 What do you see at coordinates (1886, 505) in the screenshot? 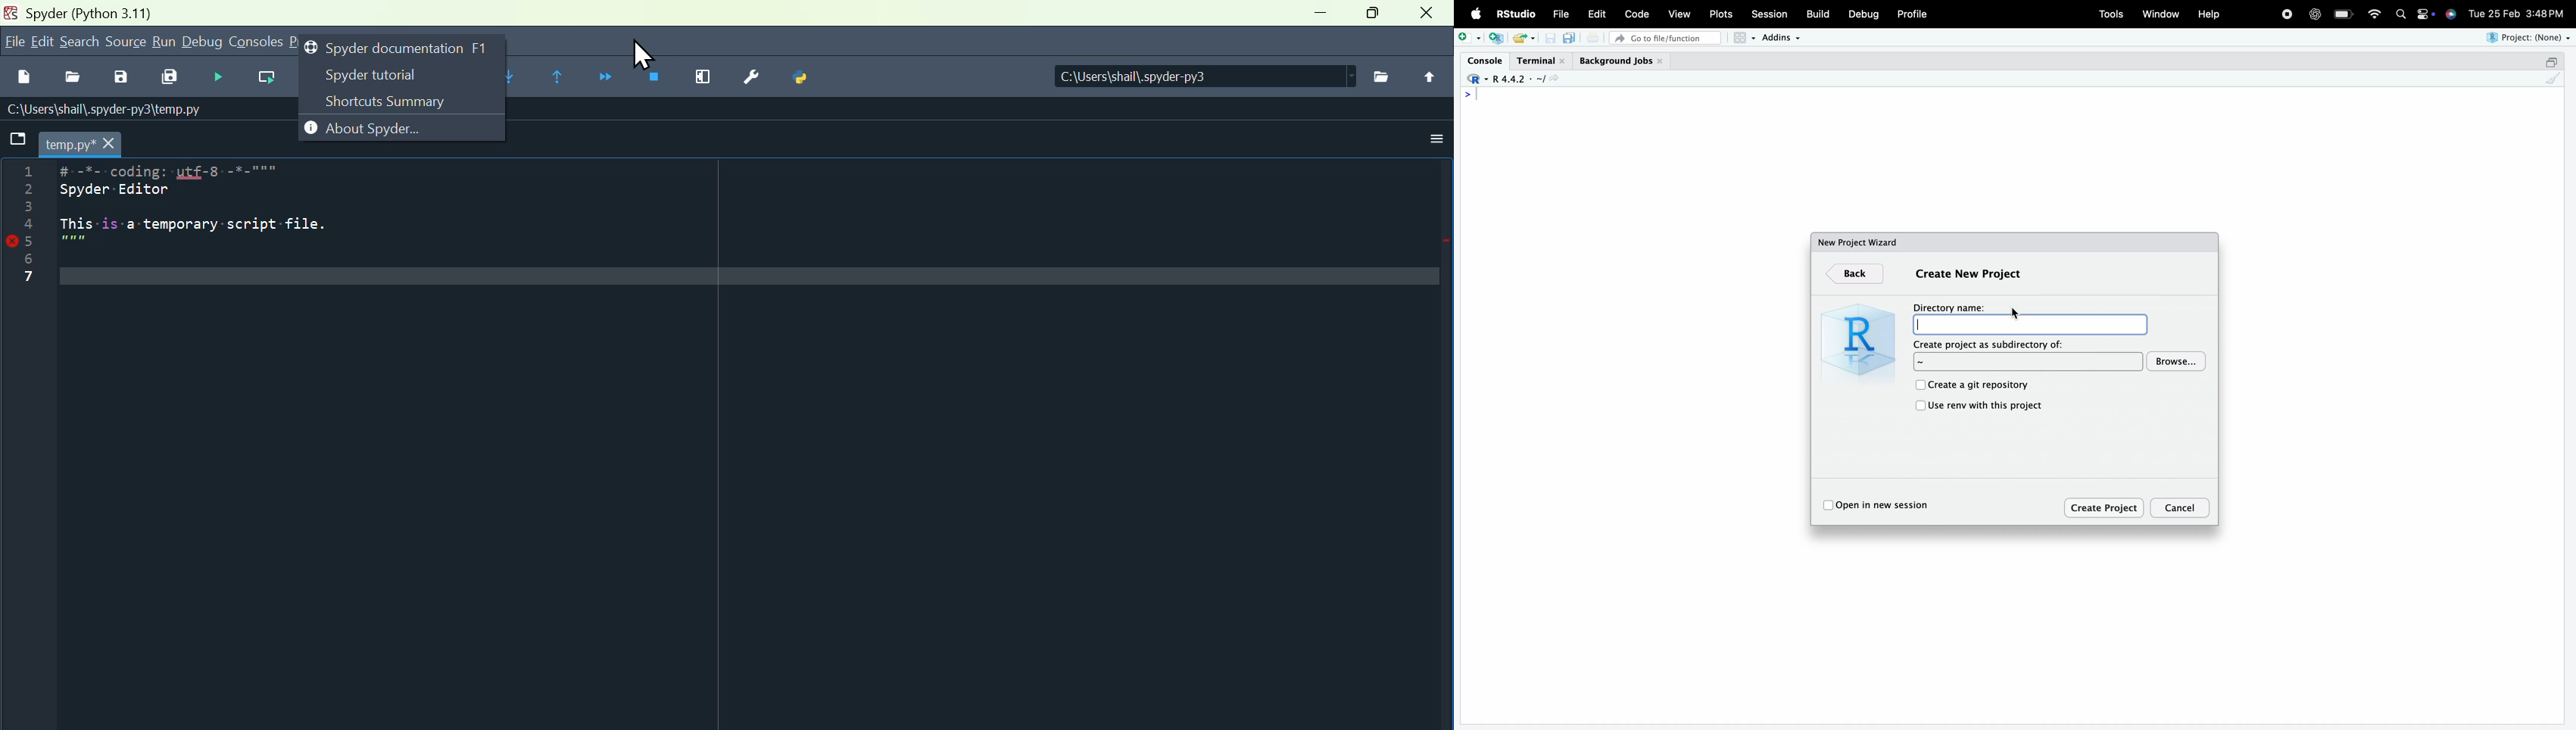
I see `Open in new session` at bounding box center [1886, 505].